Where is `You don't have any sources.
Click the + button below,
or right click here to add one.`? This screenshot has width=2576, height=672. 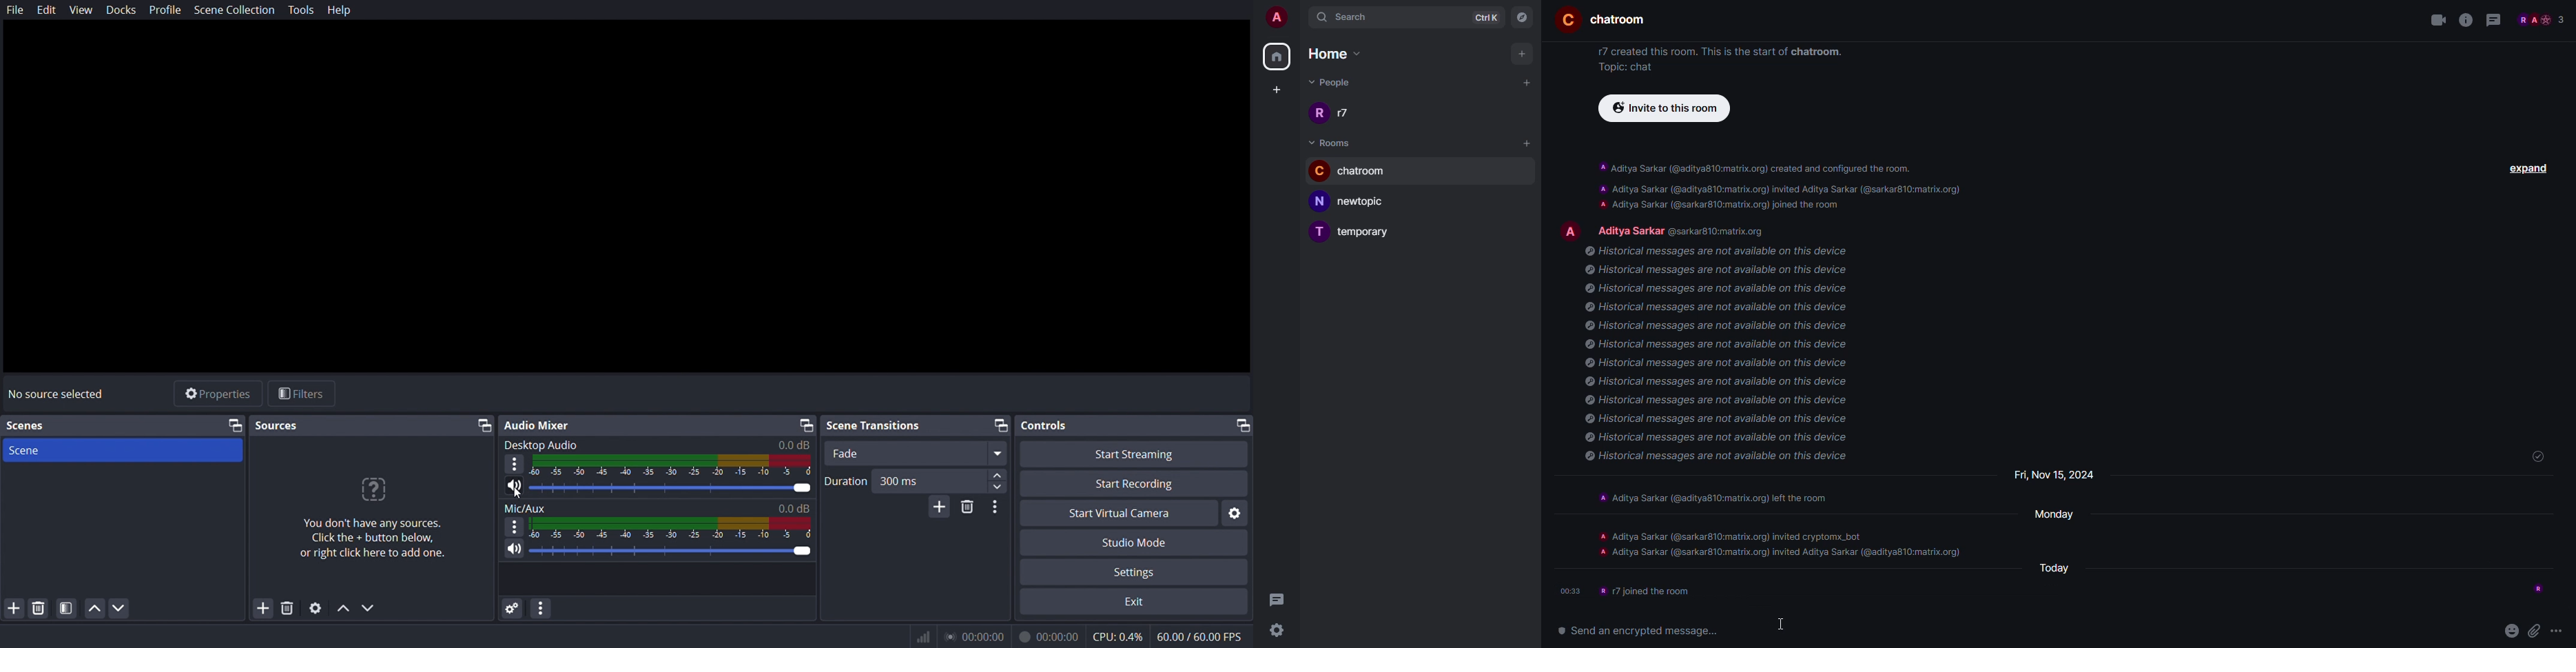 You don't have any sources.
Click the + button below,
or right click here to add one. is located at coordinates (373, 538).